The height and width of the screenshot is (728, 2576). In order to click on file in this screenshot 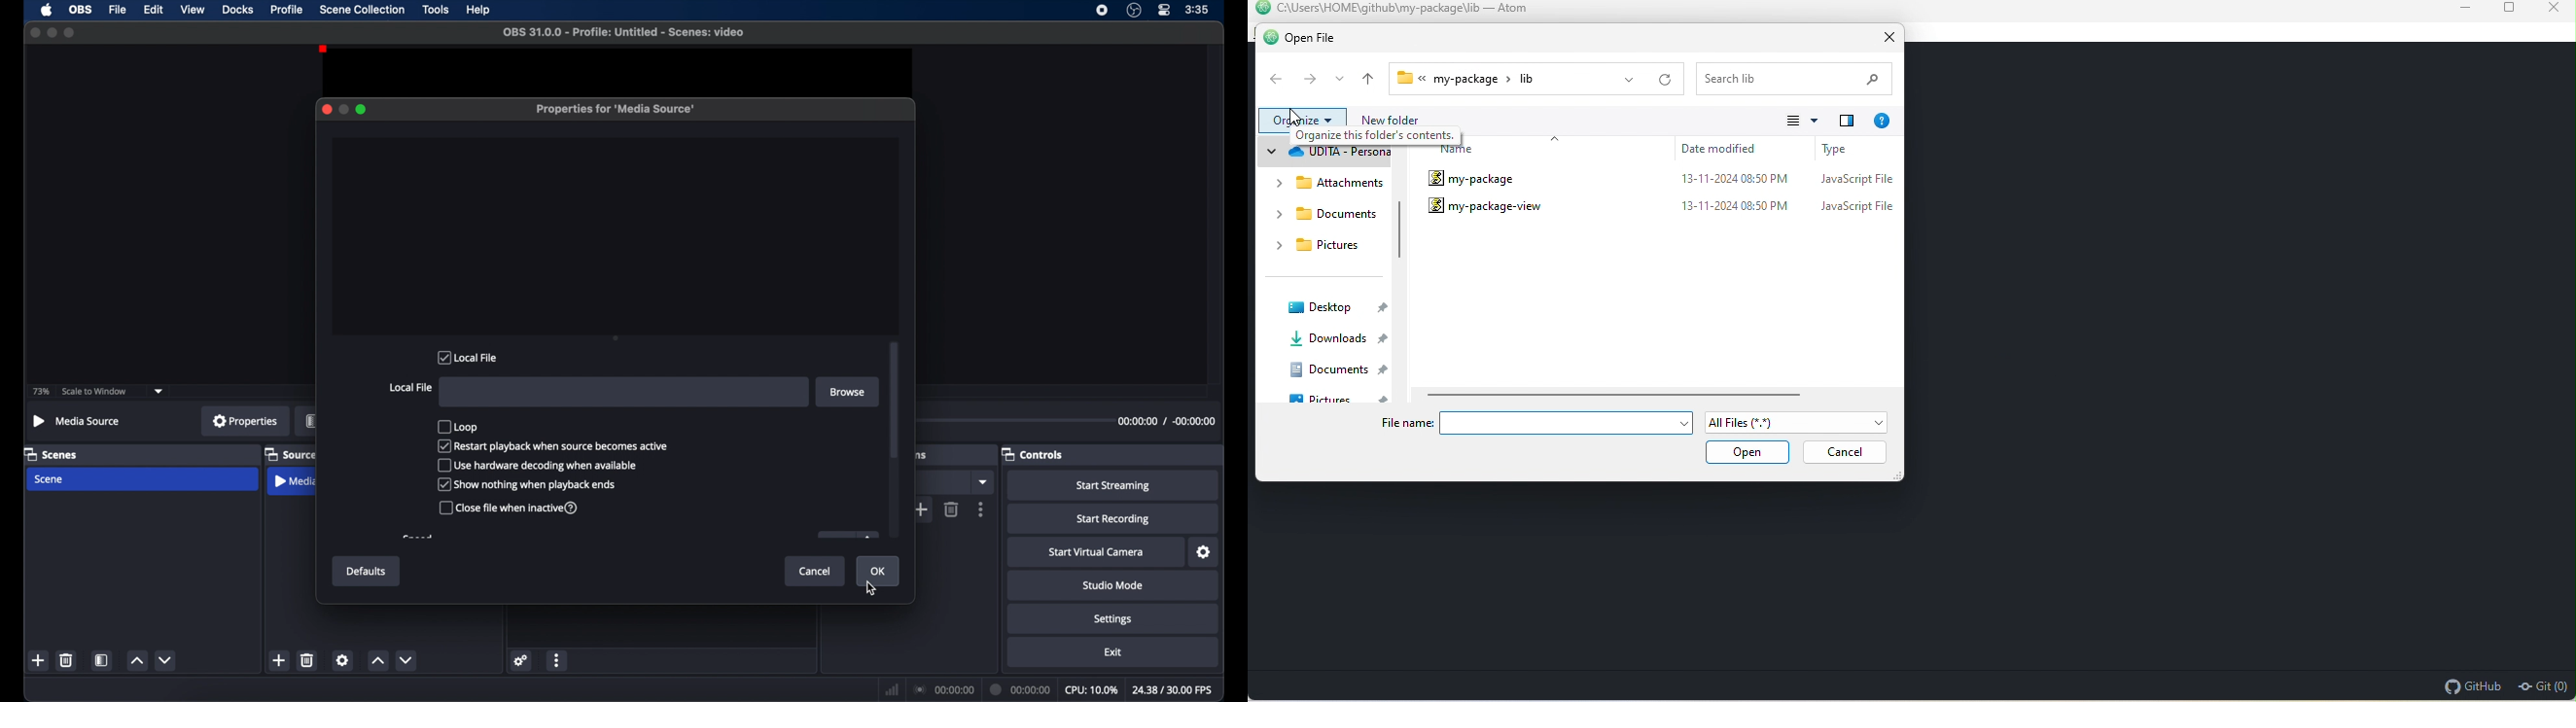, I will do `click(118, 9)`.